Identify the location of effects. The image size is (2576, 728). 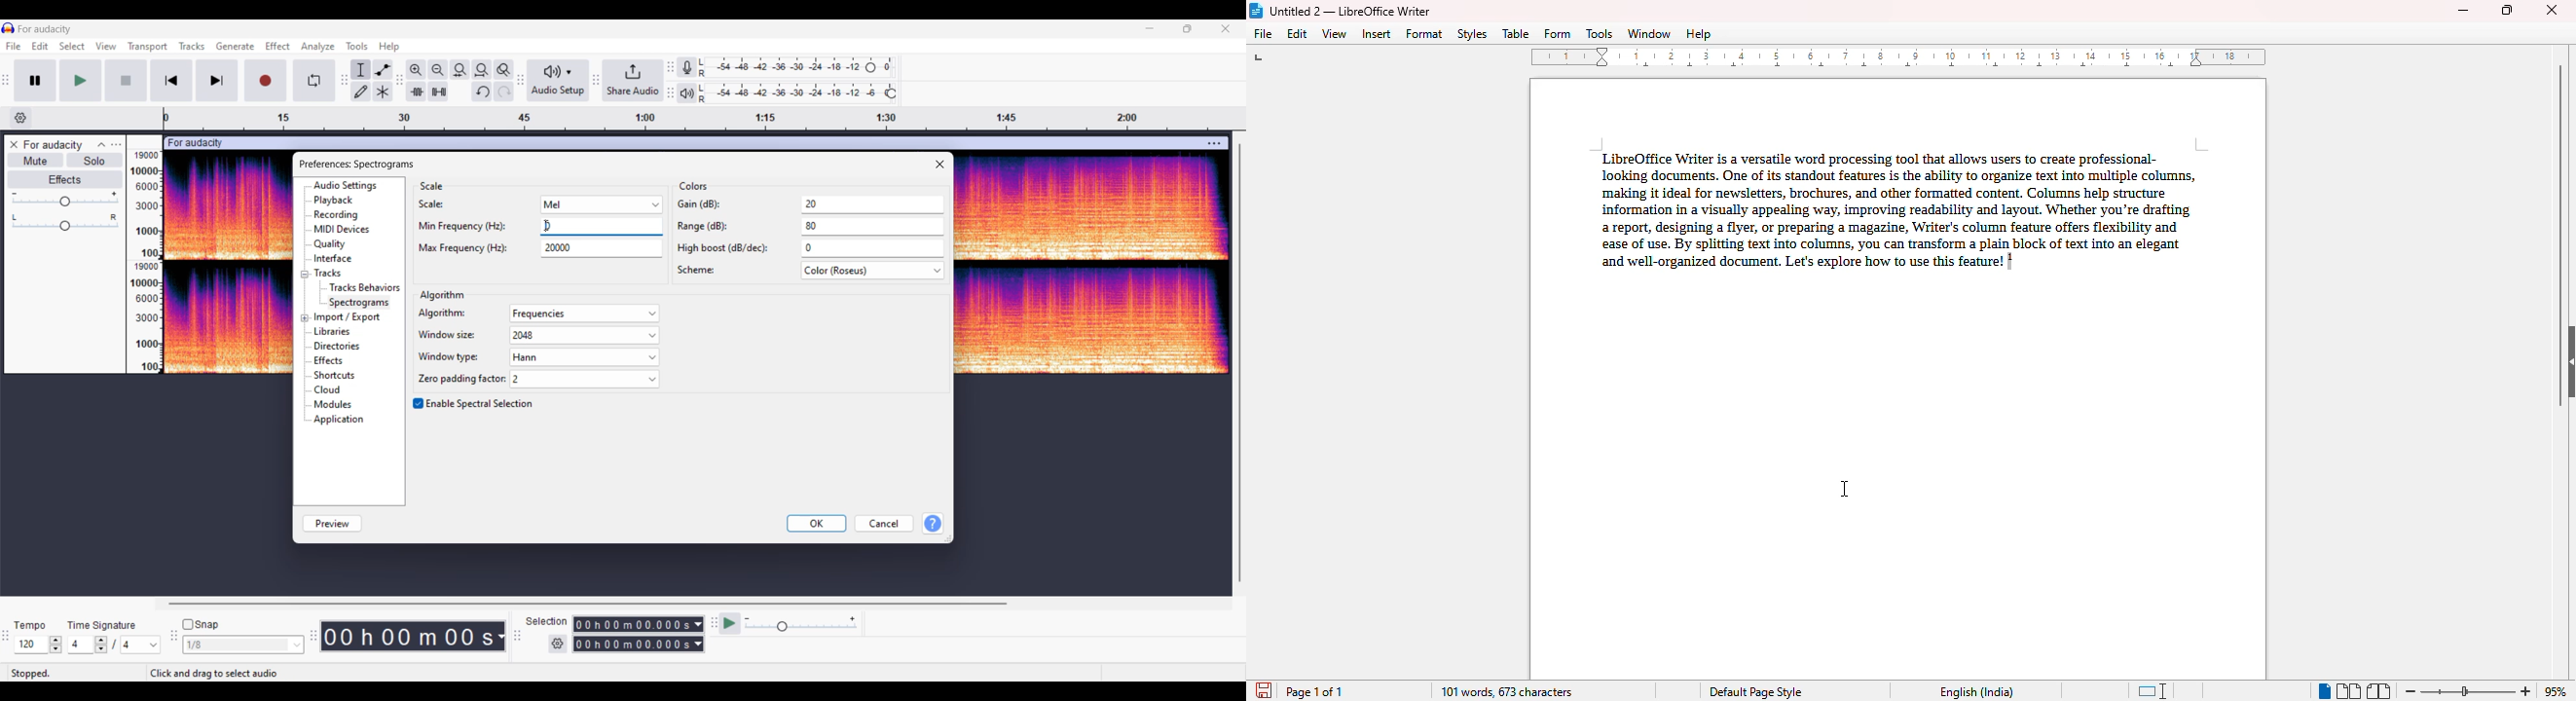
(336, 362).